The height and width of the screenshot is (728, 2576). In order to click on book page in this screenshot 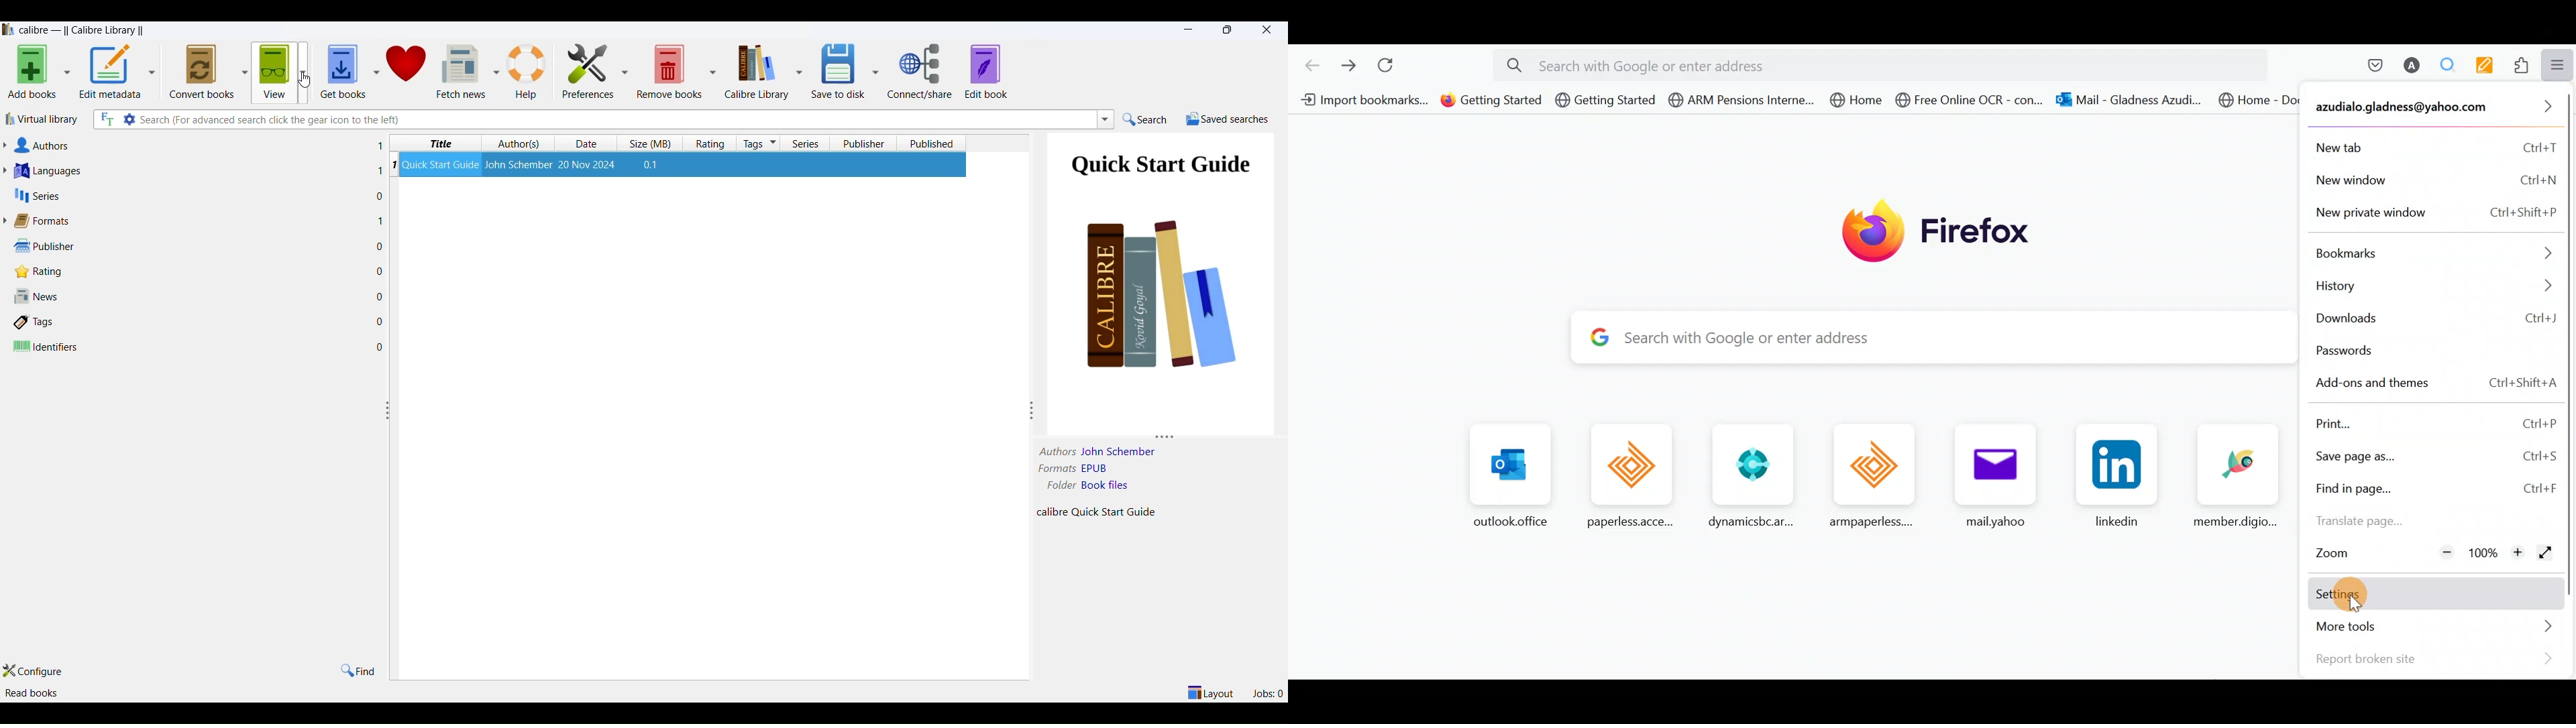, I will do `click(1162, 261)`.